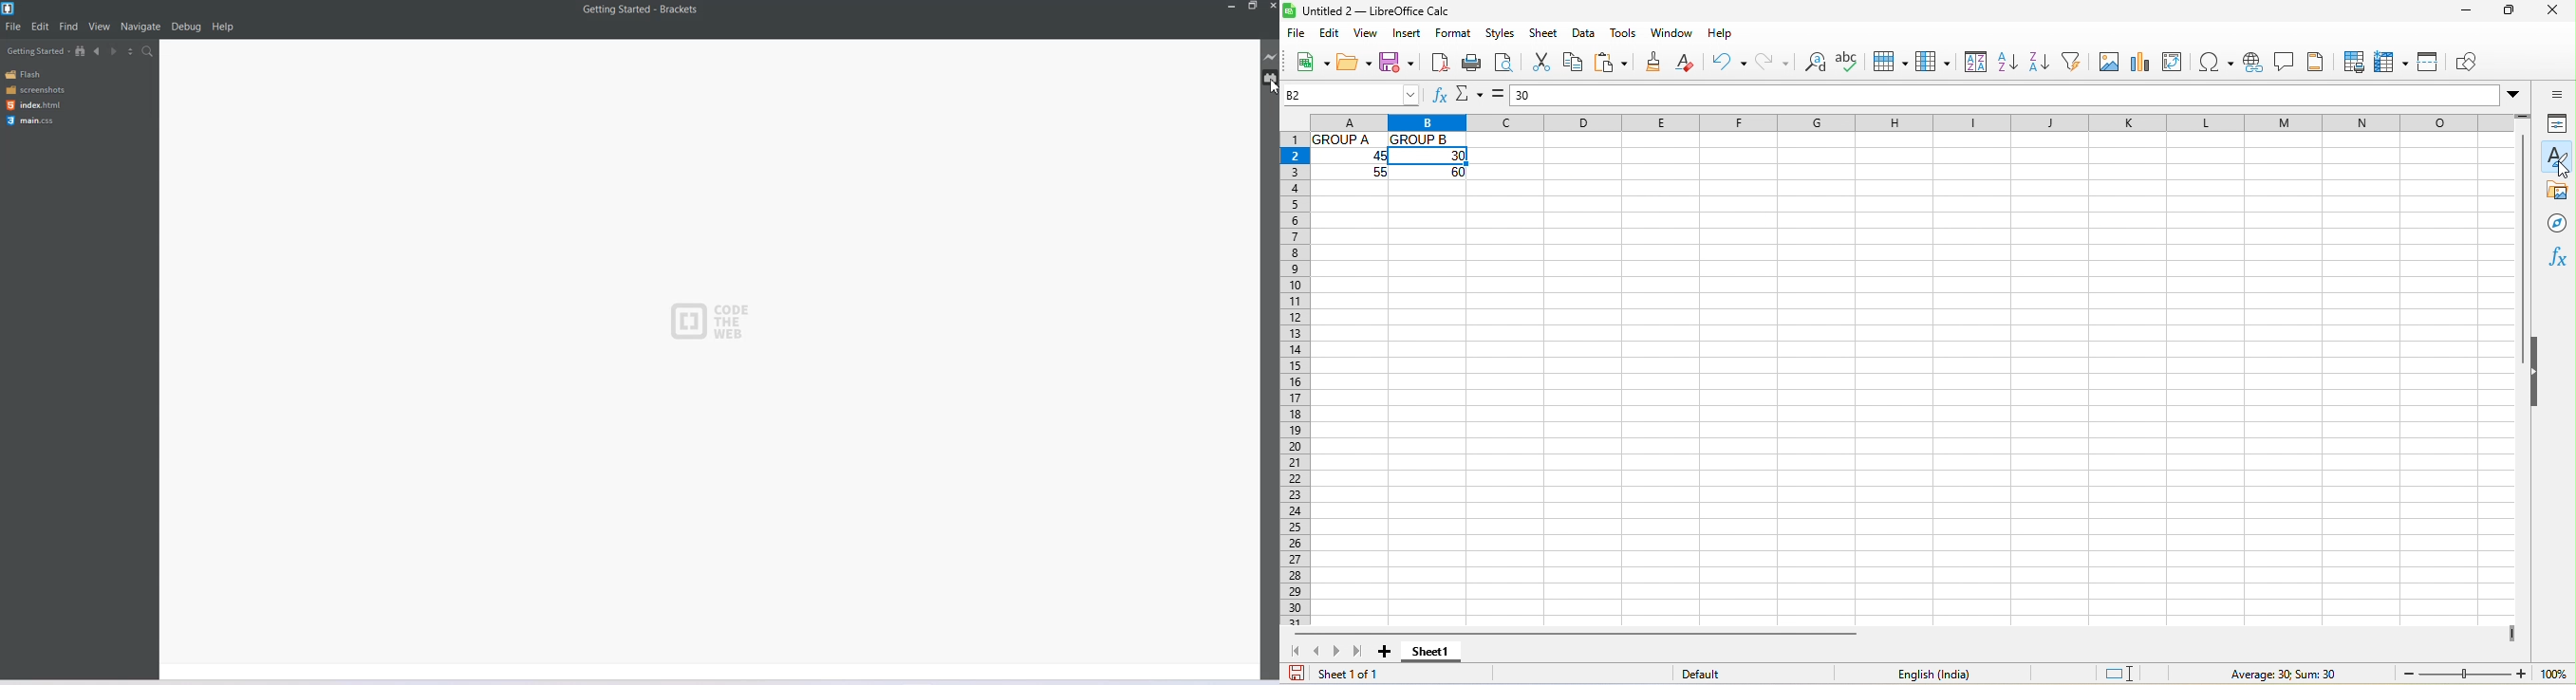 The width and height of the screenshot is (2576, 700). I want to click on print area, so click(2357, 61).